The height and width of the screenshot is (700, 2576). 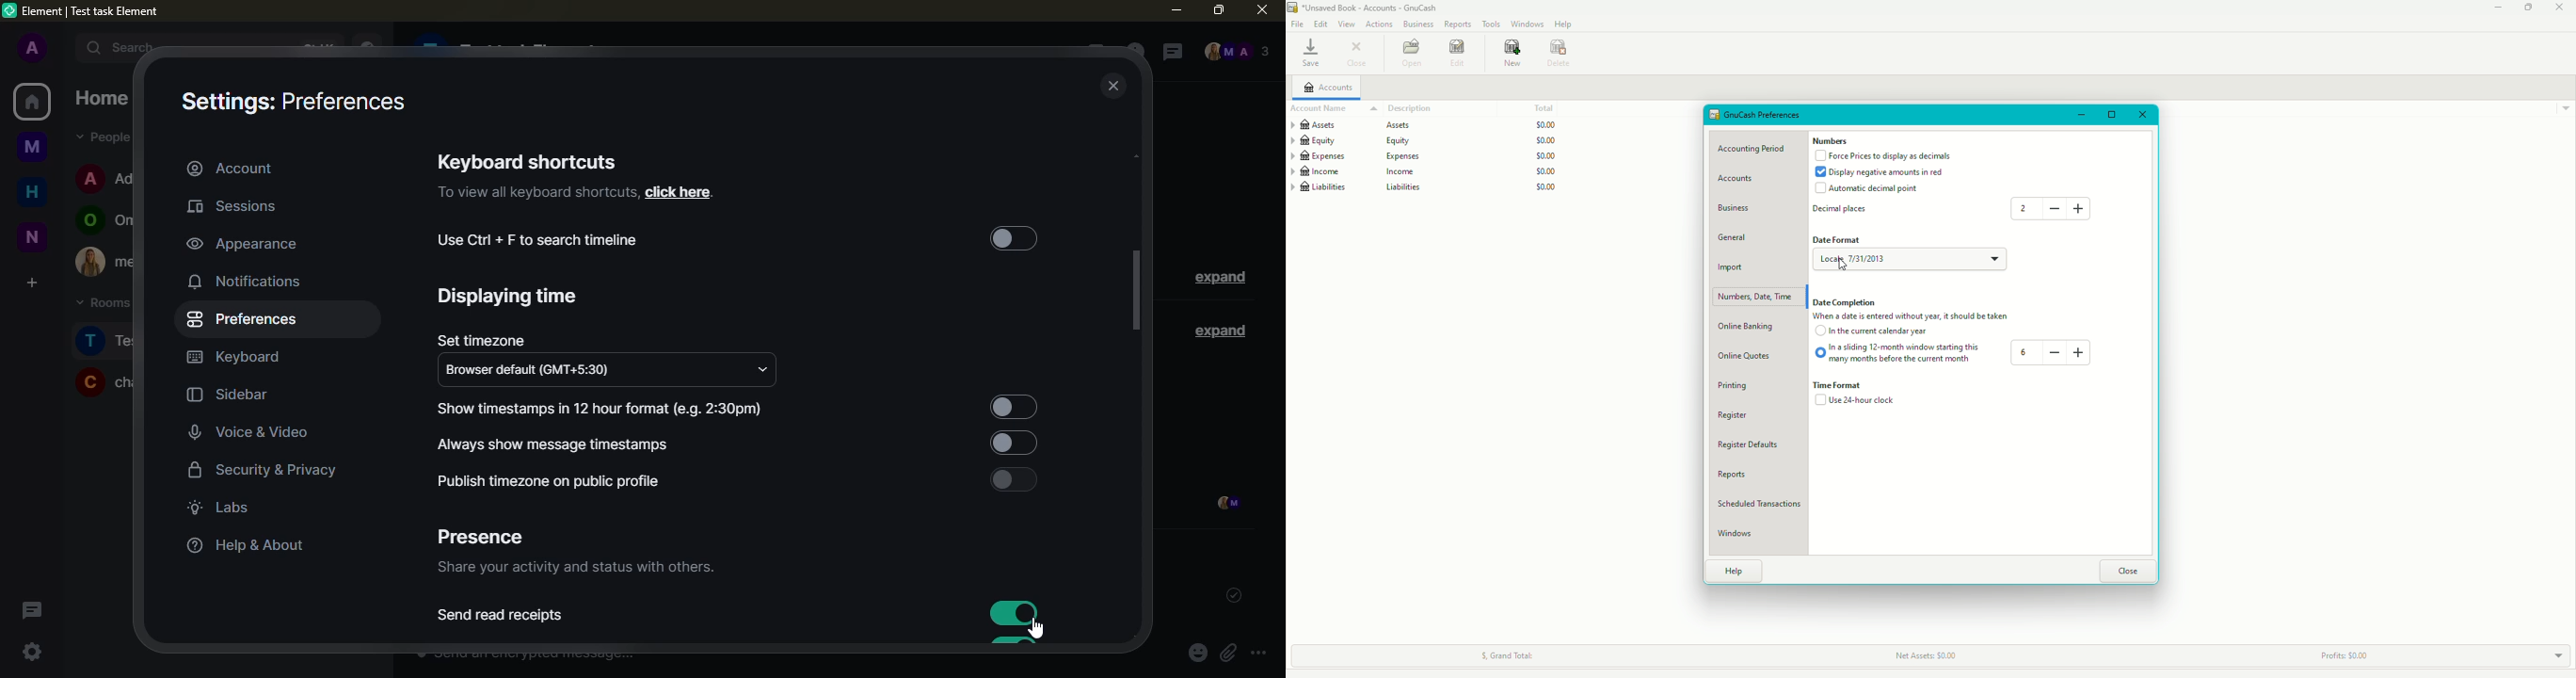 I want to click on View, so click(x=1347, y=24).